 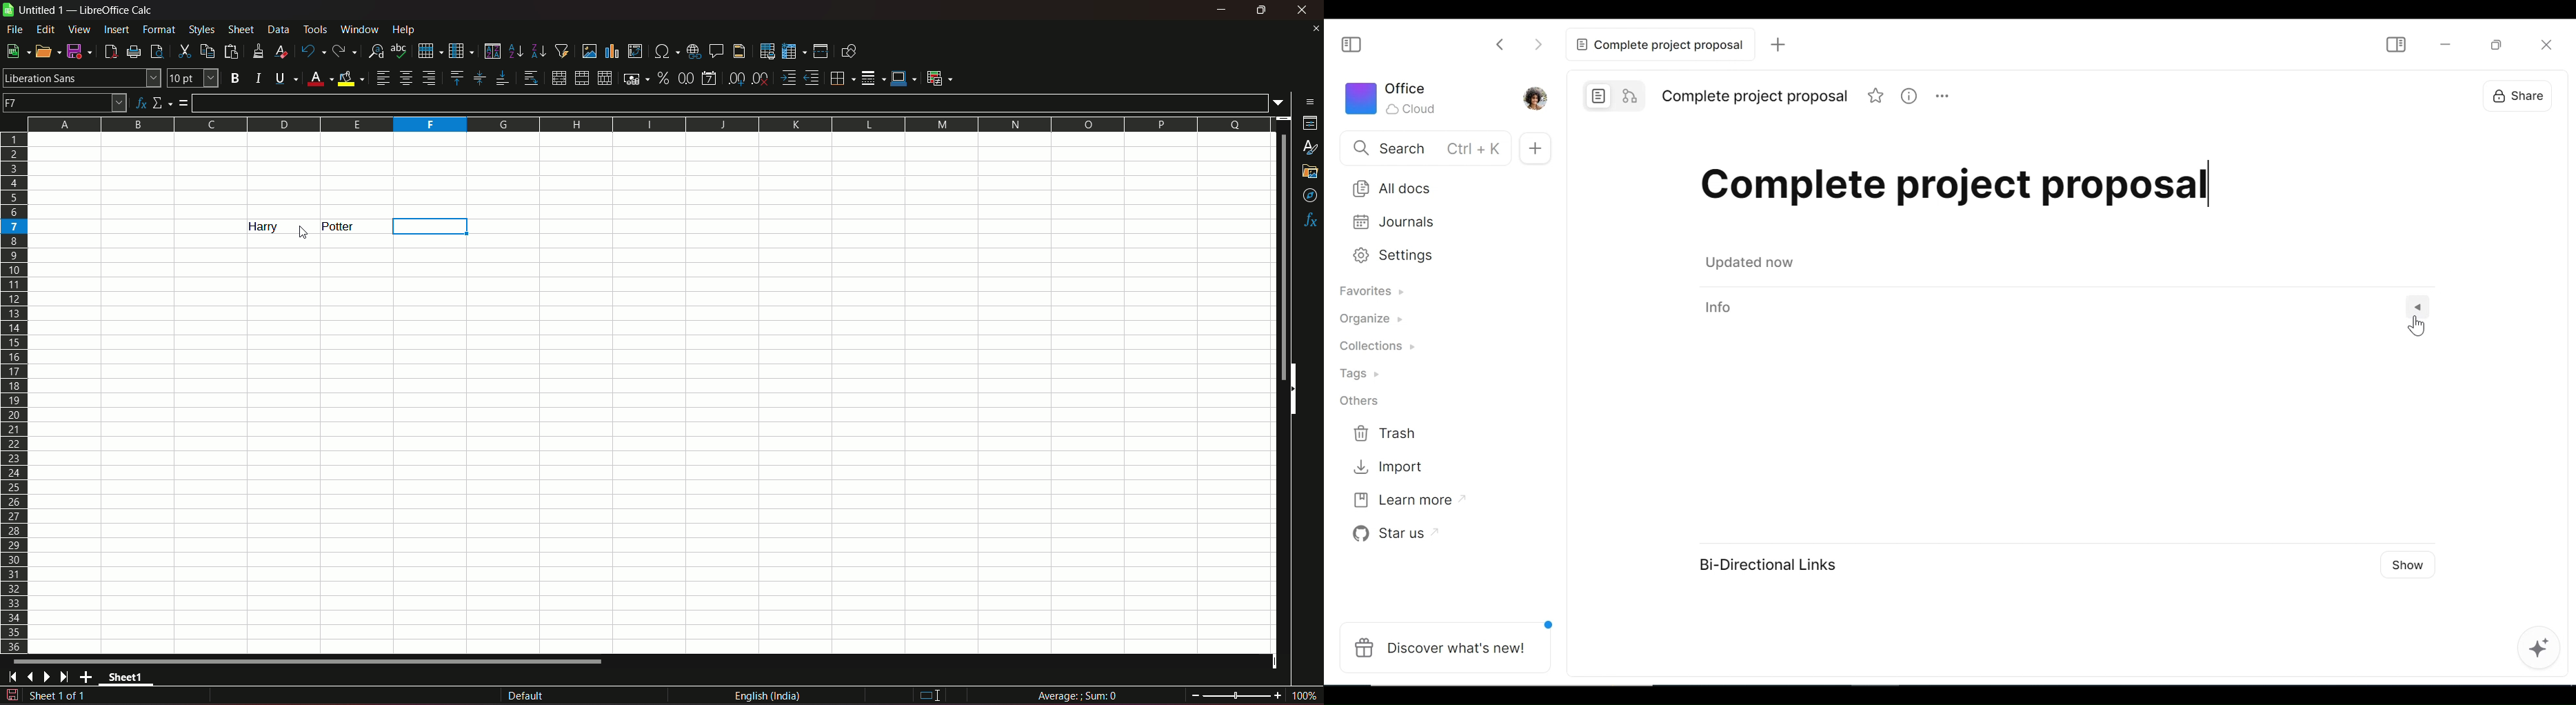 What do you see at coordinates (1753, 262) in the screenshot?
I see `Save` at bounding box center [1753, 262].